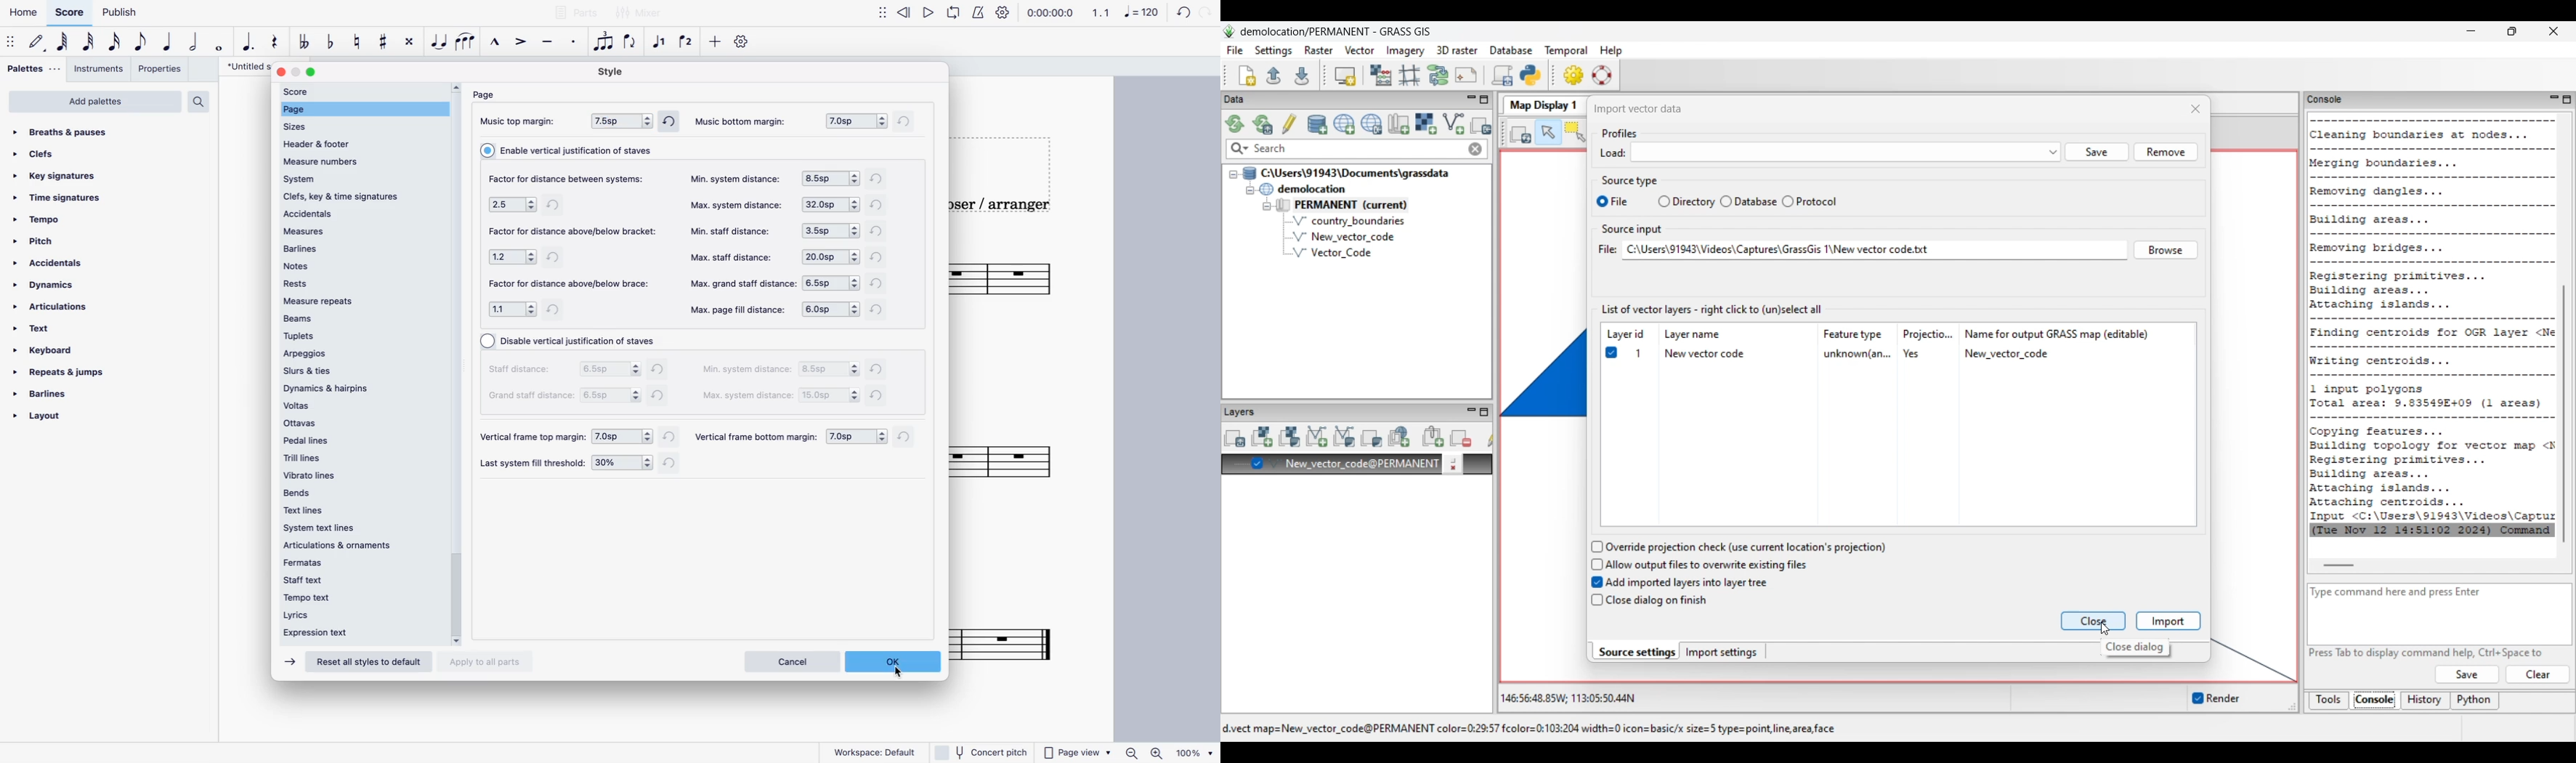 The height and width of the screenshot is (784, 2576). What do you see at coordinates (748, 397) in the screenshot?
I see `max system distance` at bounding box center [748, 397].